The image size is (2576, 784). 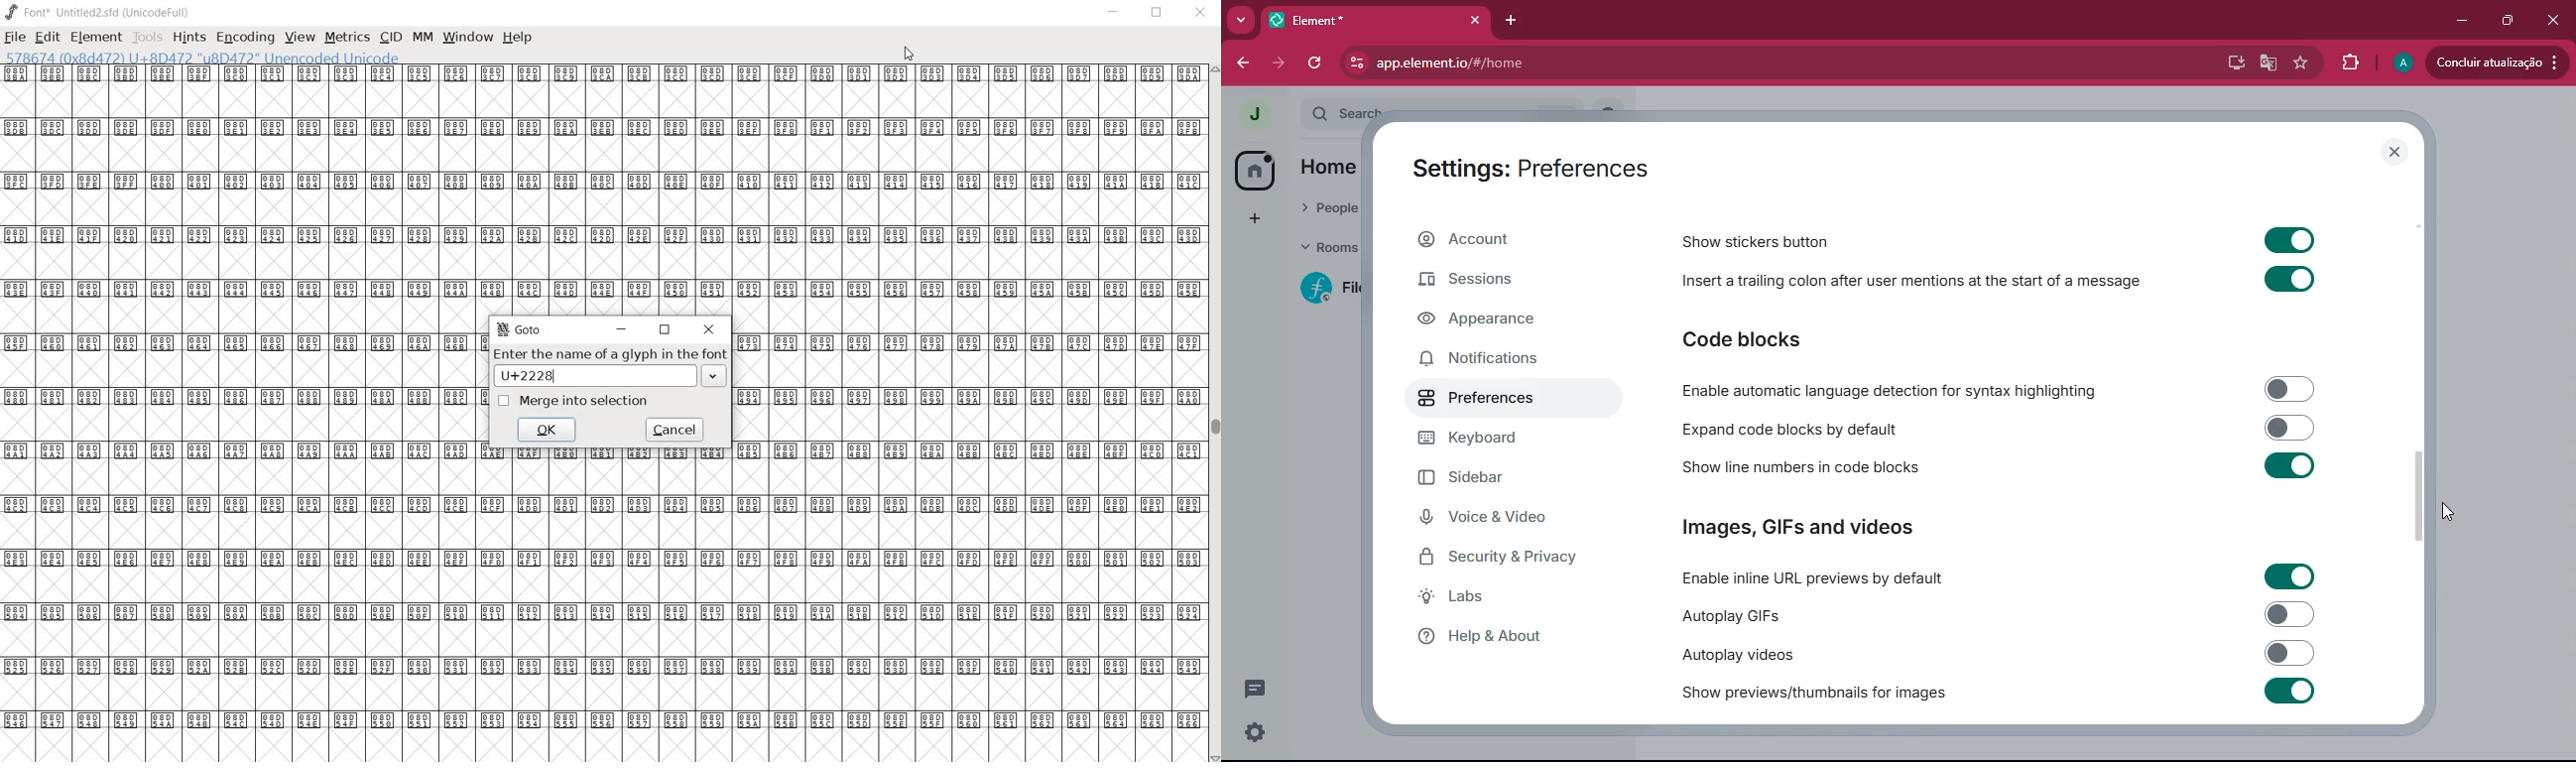 What do you see at coordinates (572, 401) in the screenshot?
I see `Merge into selection` at bounding box center [572, 401].